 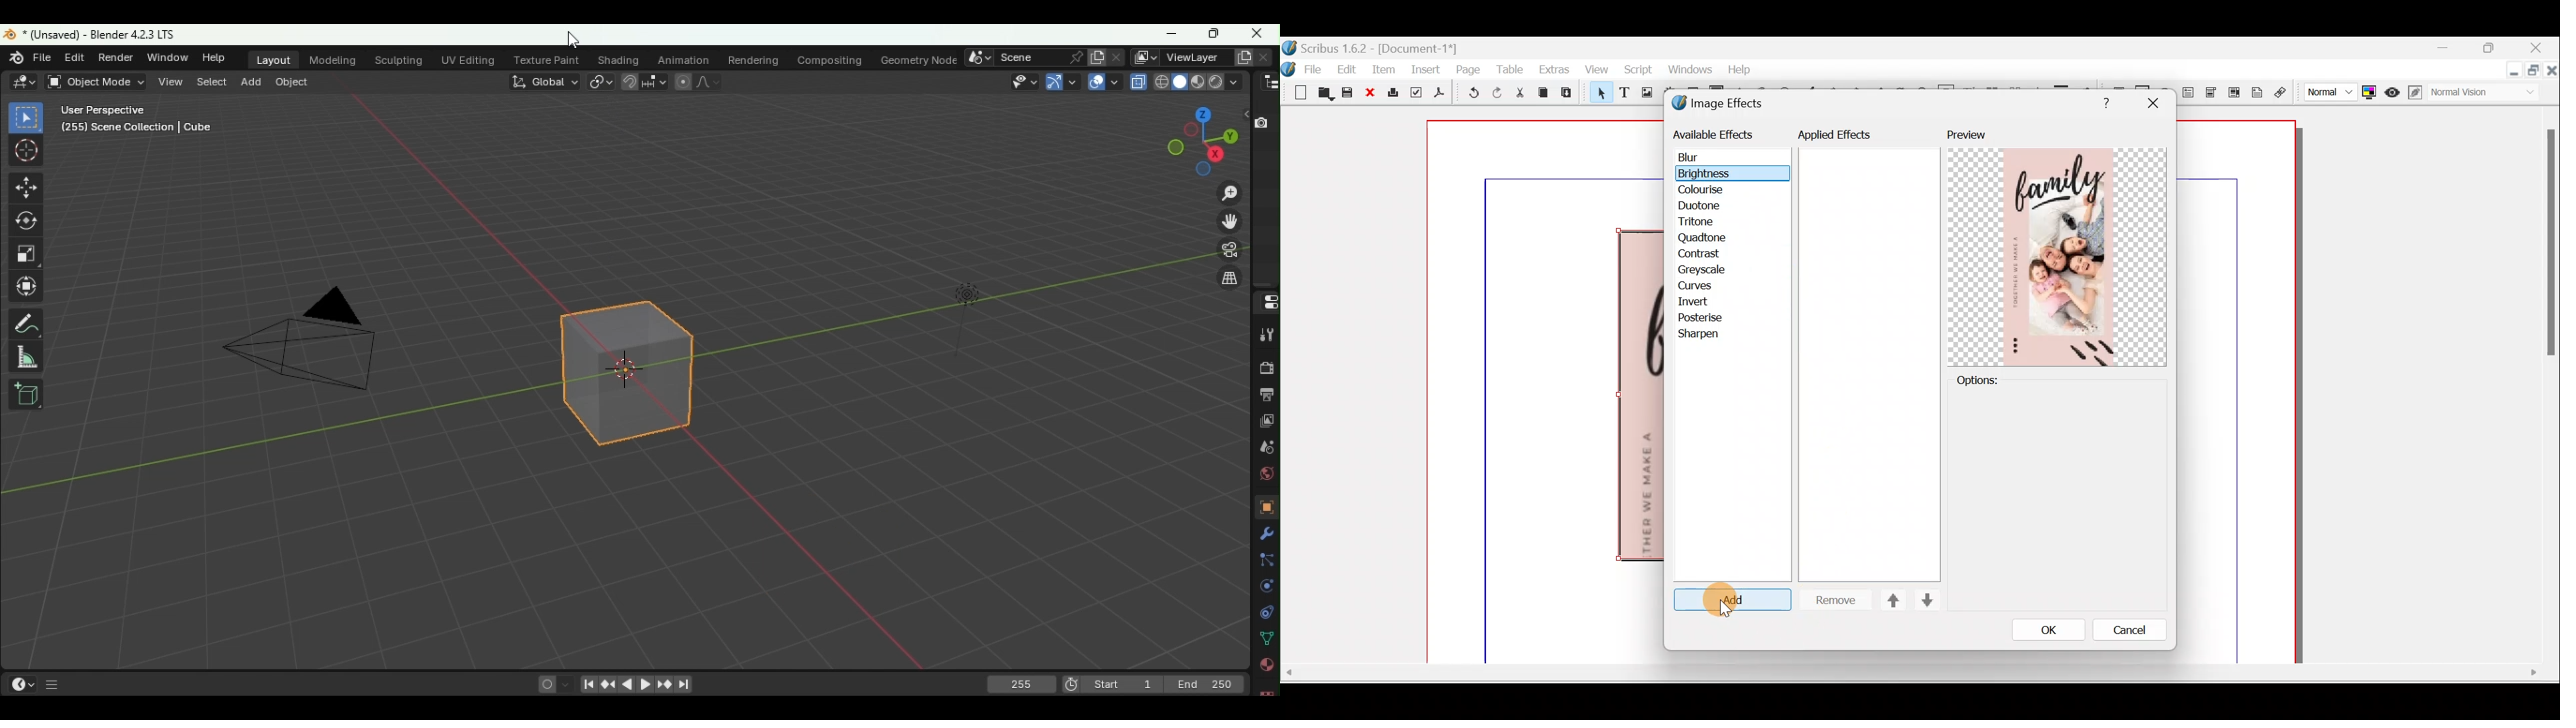 I want to click on Toggle camera view, so click(x=1226, y=253).